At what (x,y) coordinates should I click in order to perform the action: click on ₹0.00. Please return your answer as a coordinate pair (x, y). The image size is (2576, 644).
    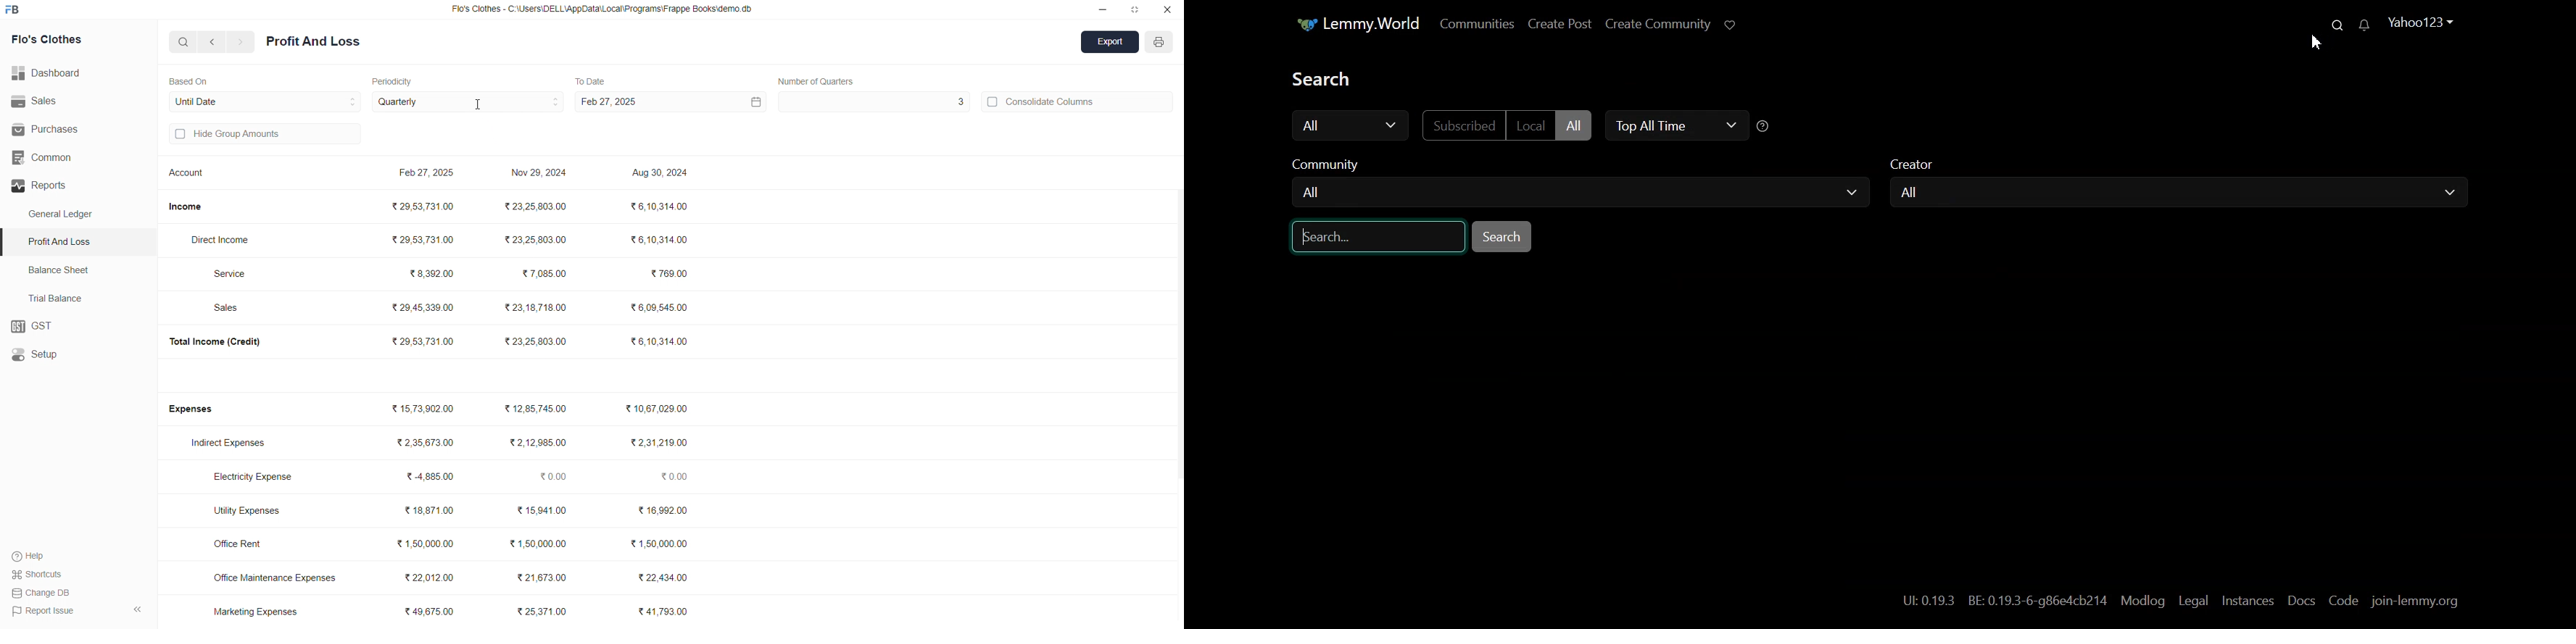
    Looking at the image, I should click on (679, 477).